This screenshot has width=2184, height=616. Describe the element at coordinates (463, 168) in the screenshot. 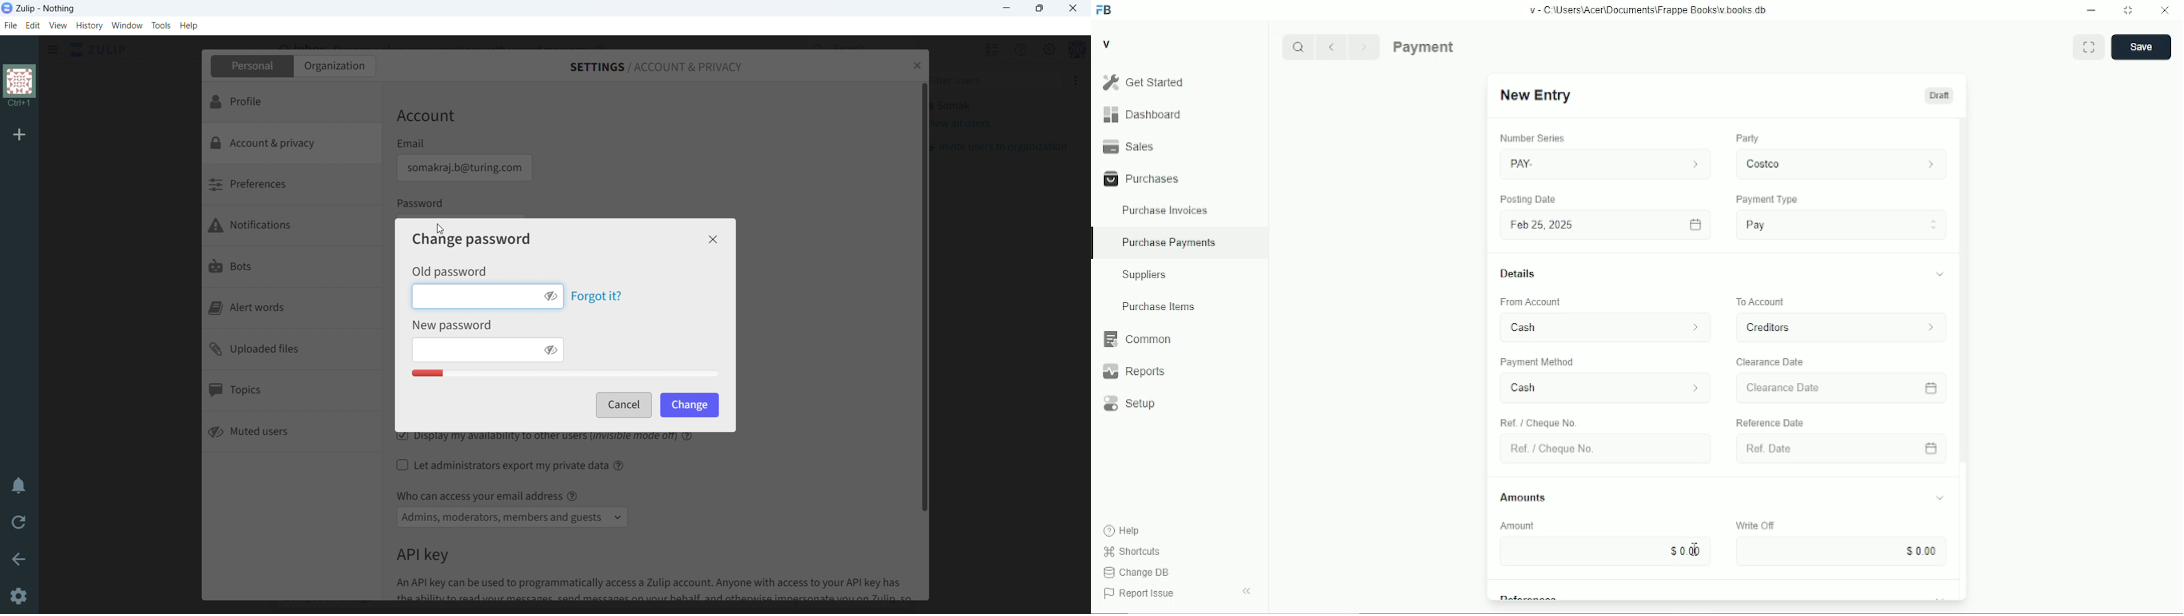

I see `email` at that location.